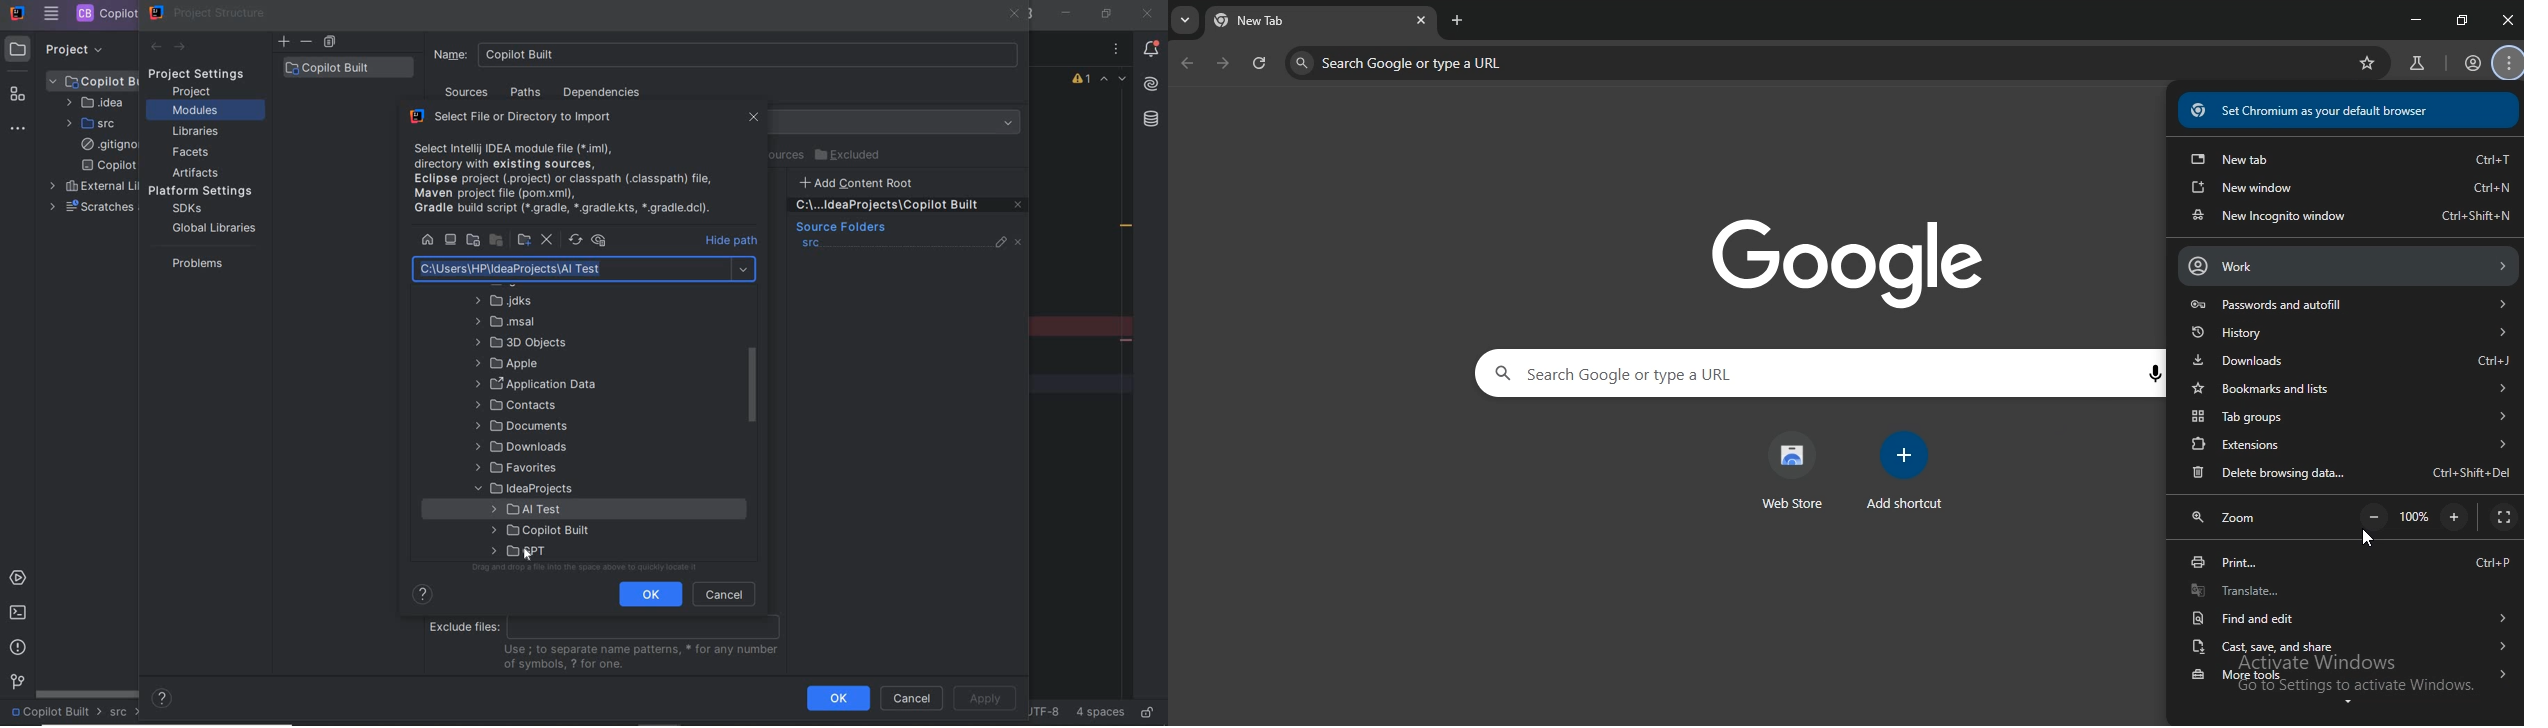 The height and width of the screenshot is (728, 2548). I want to click on folder, so click(524, 488).